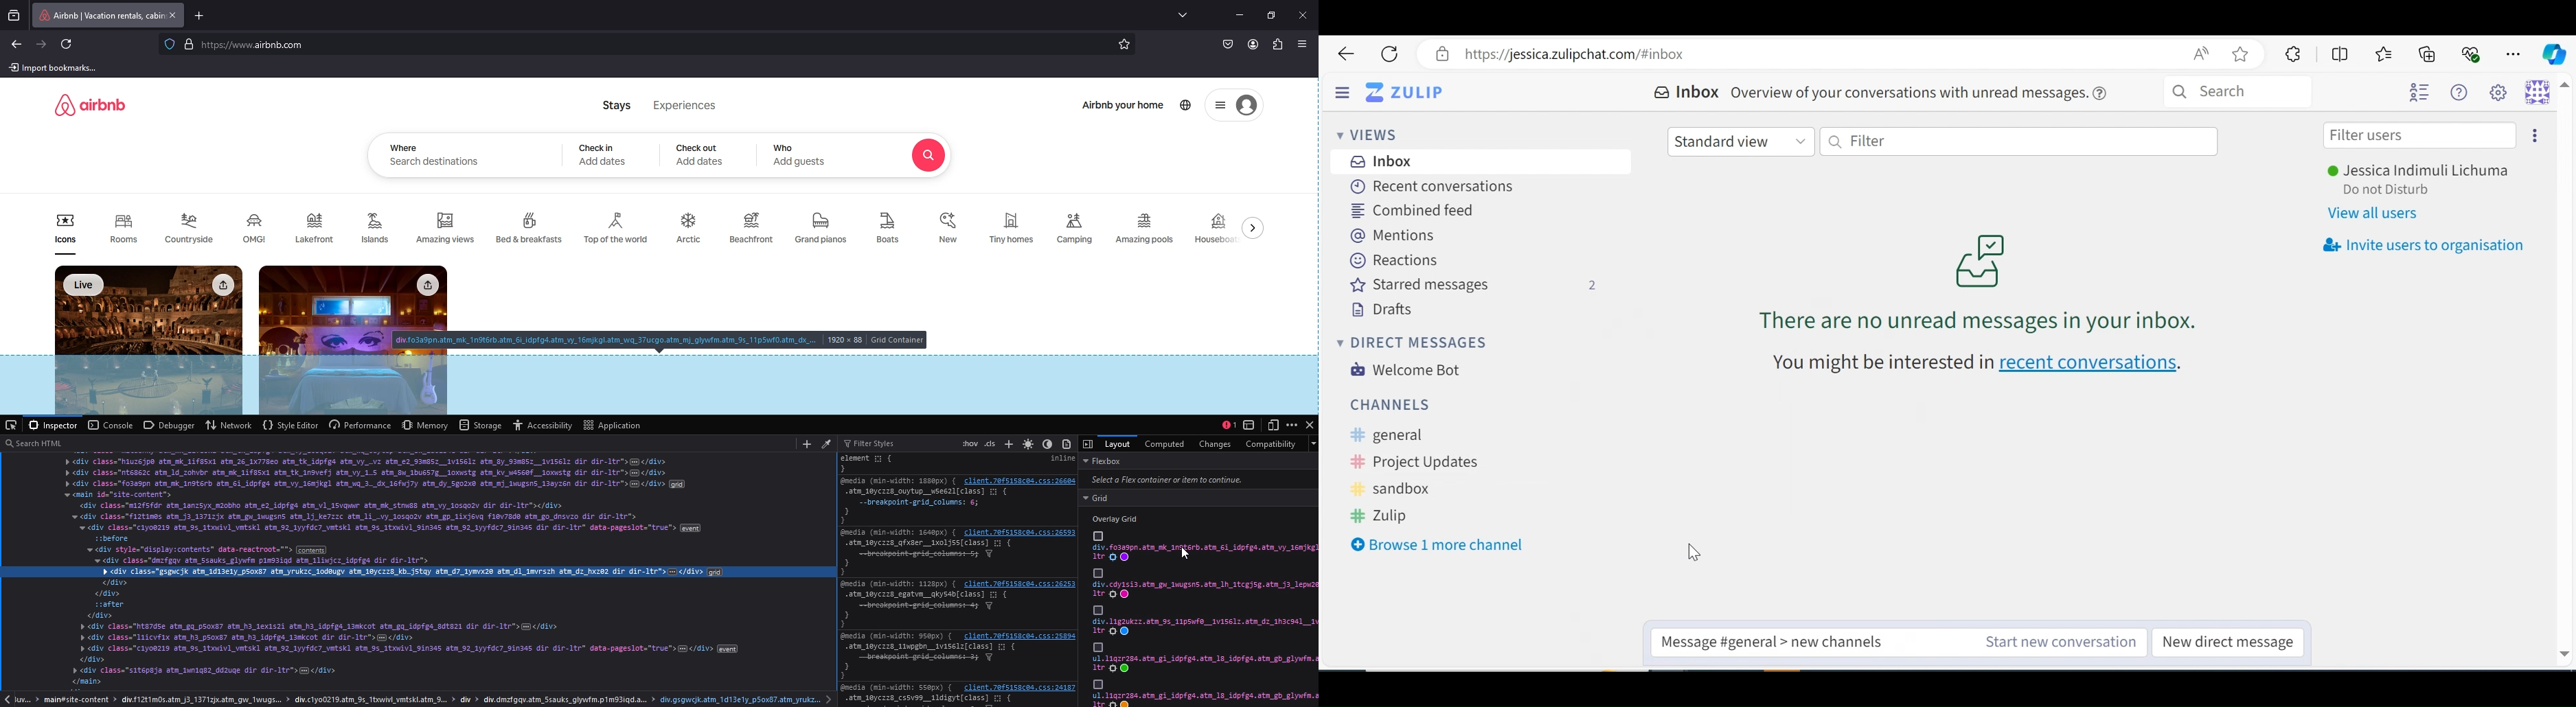 This screenshot has width=2576, height=728. I want to click on performance, so click(361, 425).